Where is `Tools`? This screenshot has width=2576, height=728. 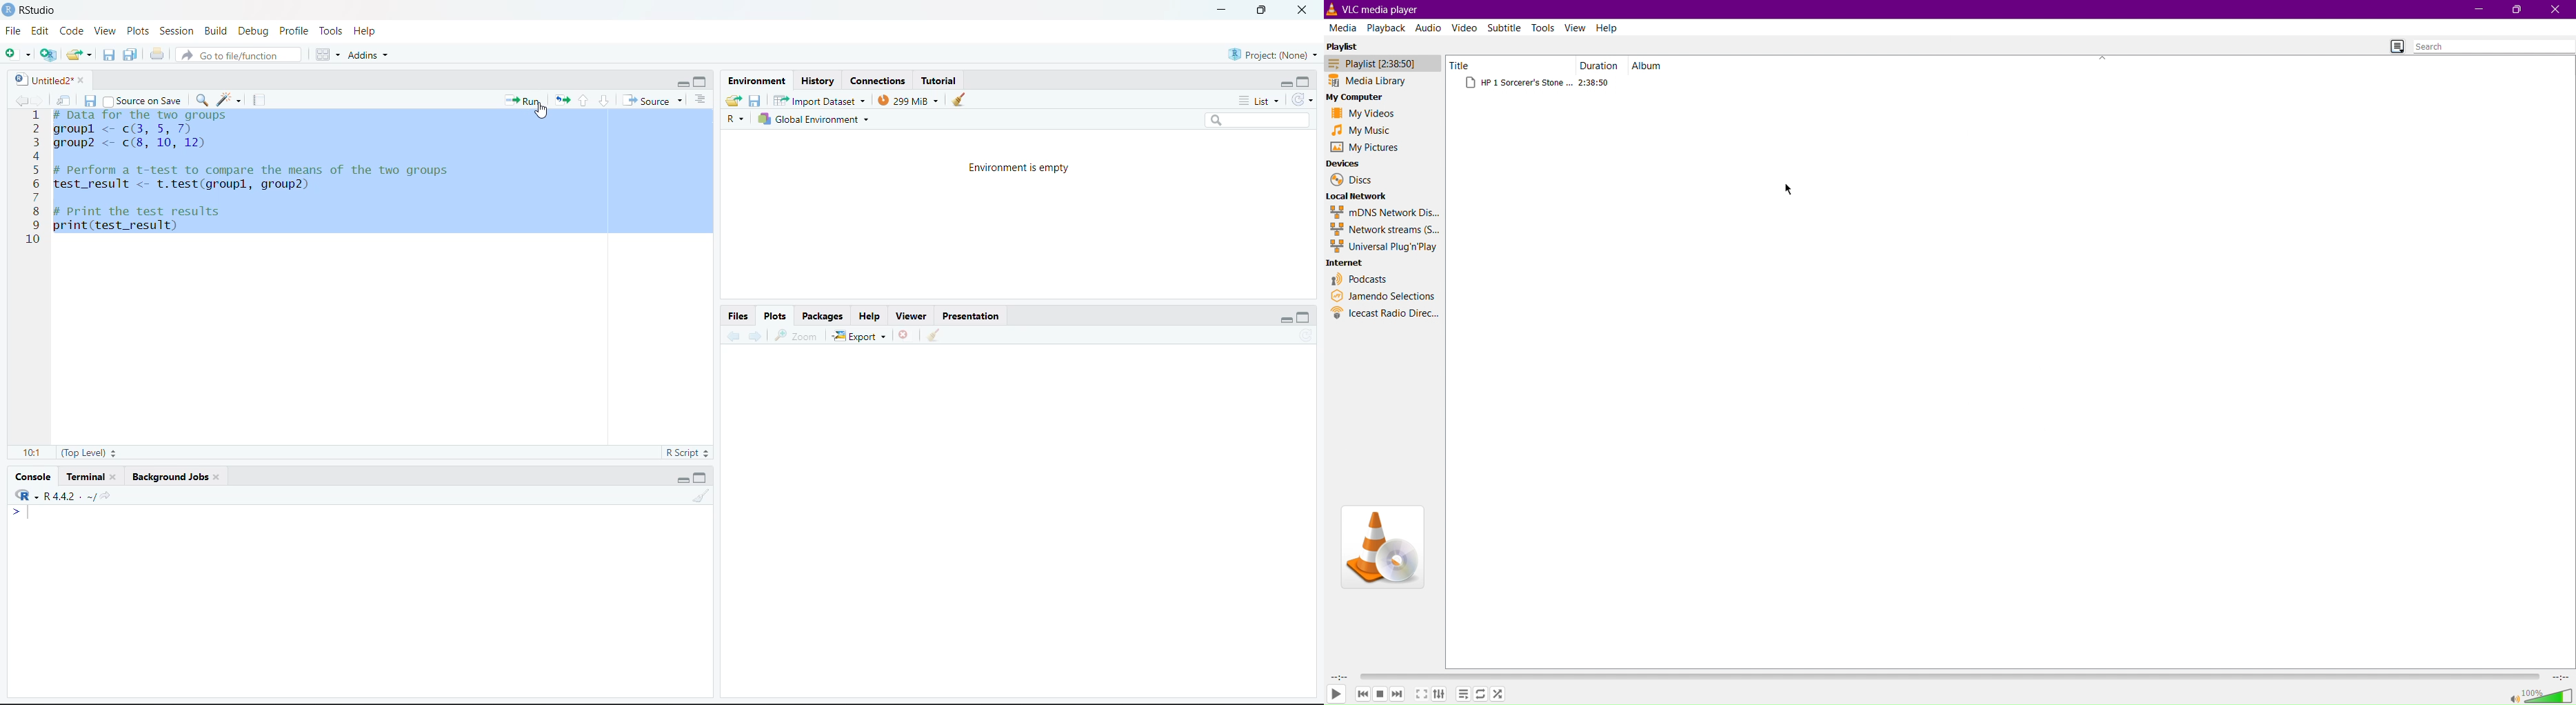 Tools is located at coordinates (334, 31).